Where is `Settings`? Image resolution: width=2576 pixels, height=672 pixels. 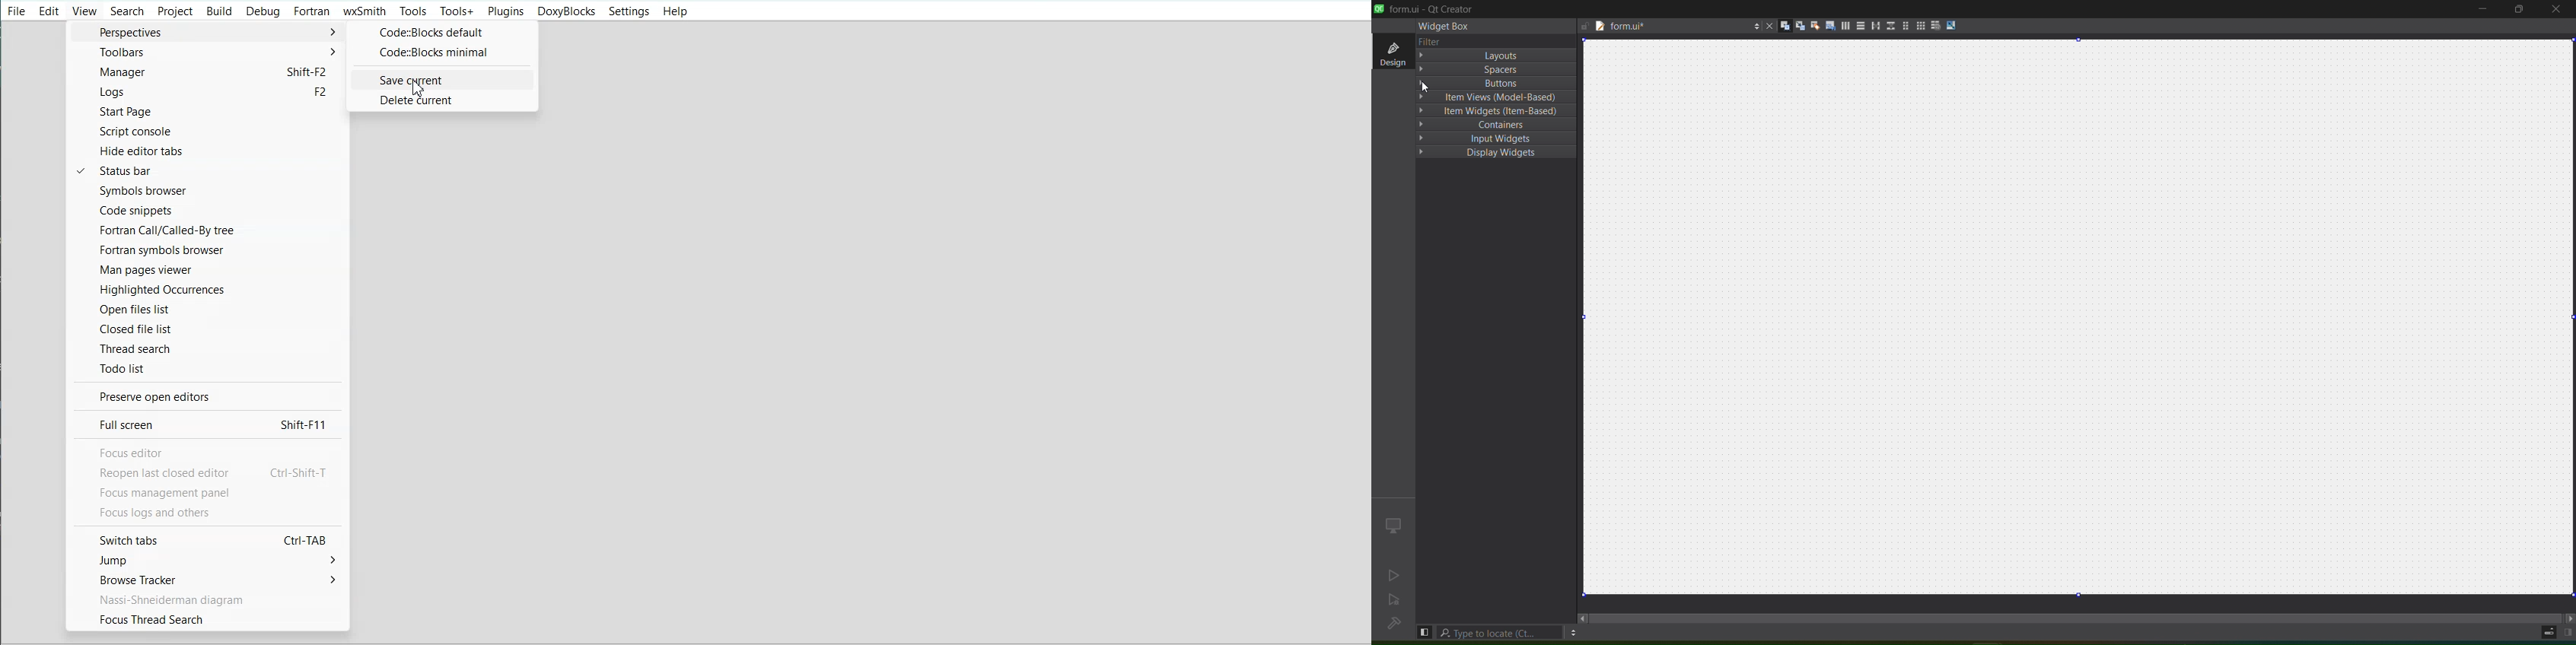
Settings is located at coordinates (629, 11).